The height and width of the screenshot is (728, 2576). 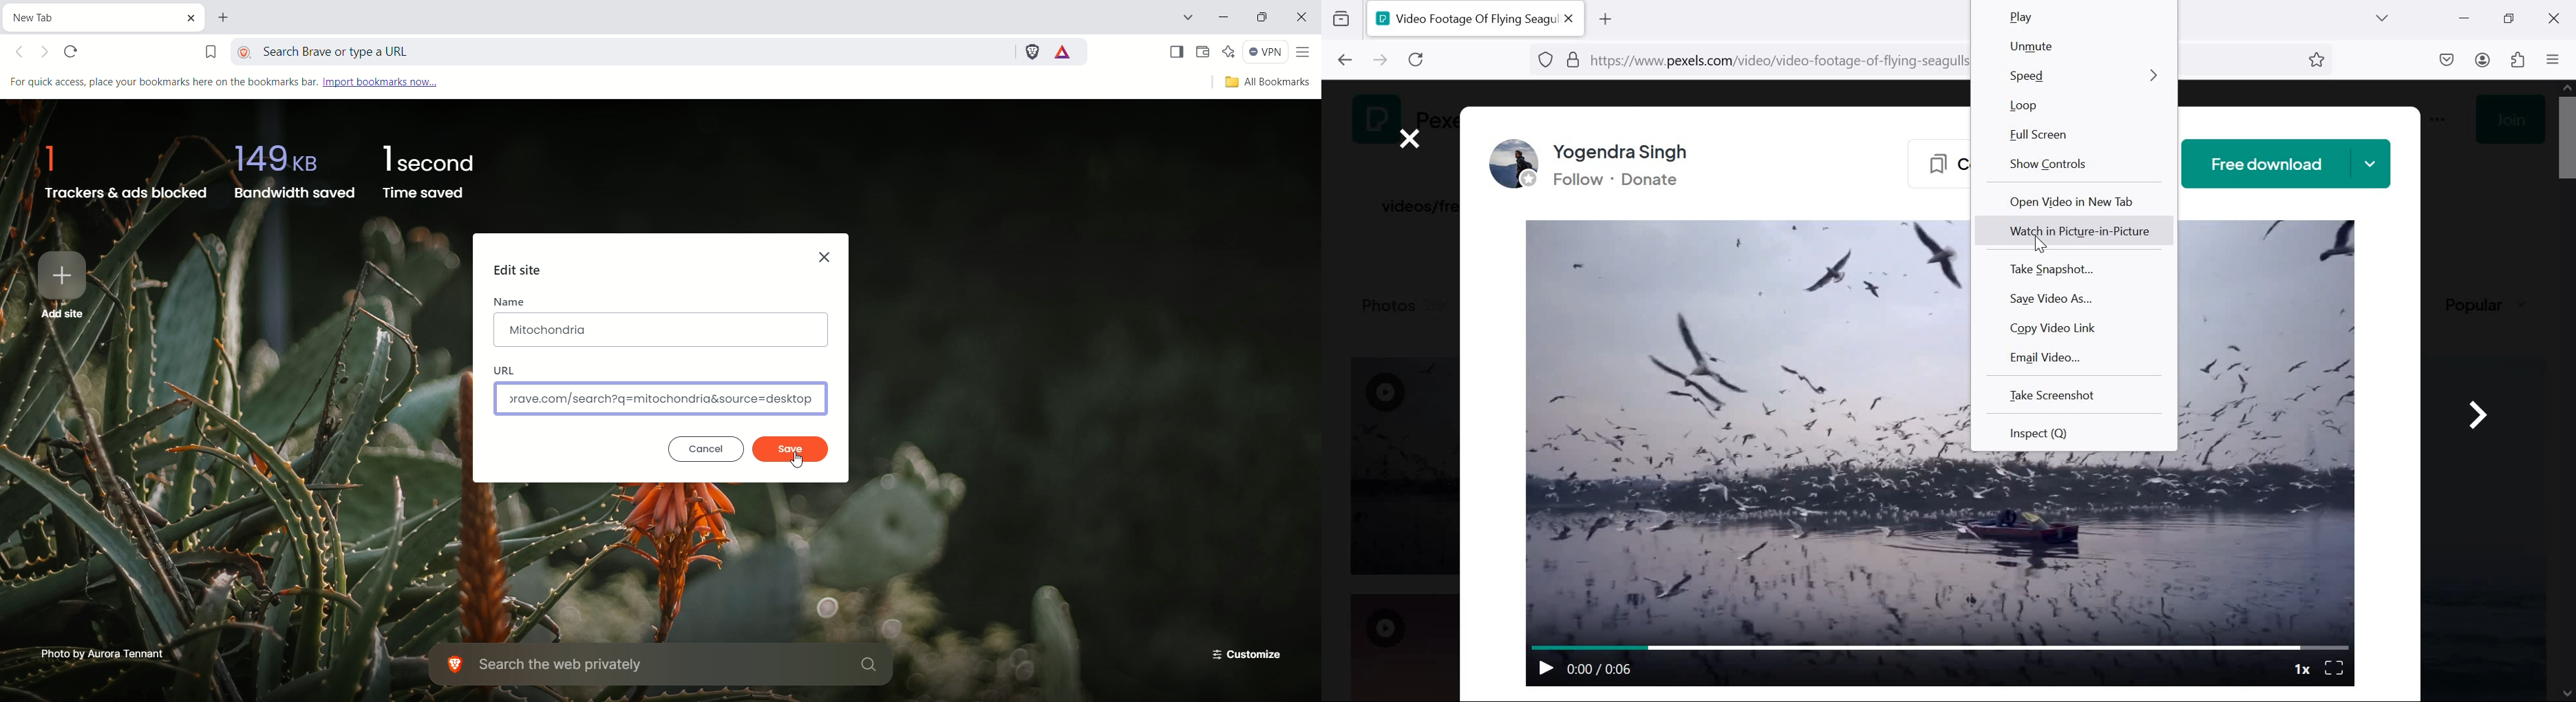 I want to click on 1x, so click(x=2301, y=667).